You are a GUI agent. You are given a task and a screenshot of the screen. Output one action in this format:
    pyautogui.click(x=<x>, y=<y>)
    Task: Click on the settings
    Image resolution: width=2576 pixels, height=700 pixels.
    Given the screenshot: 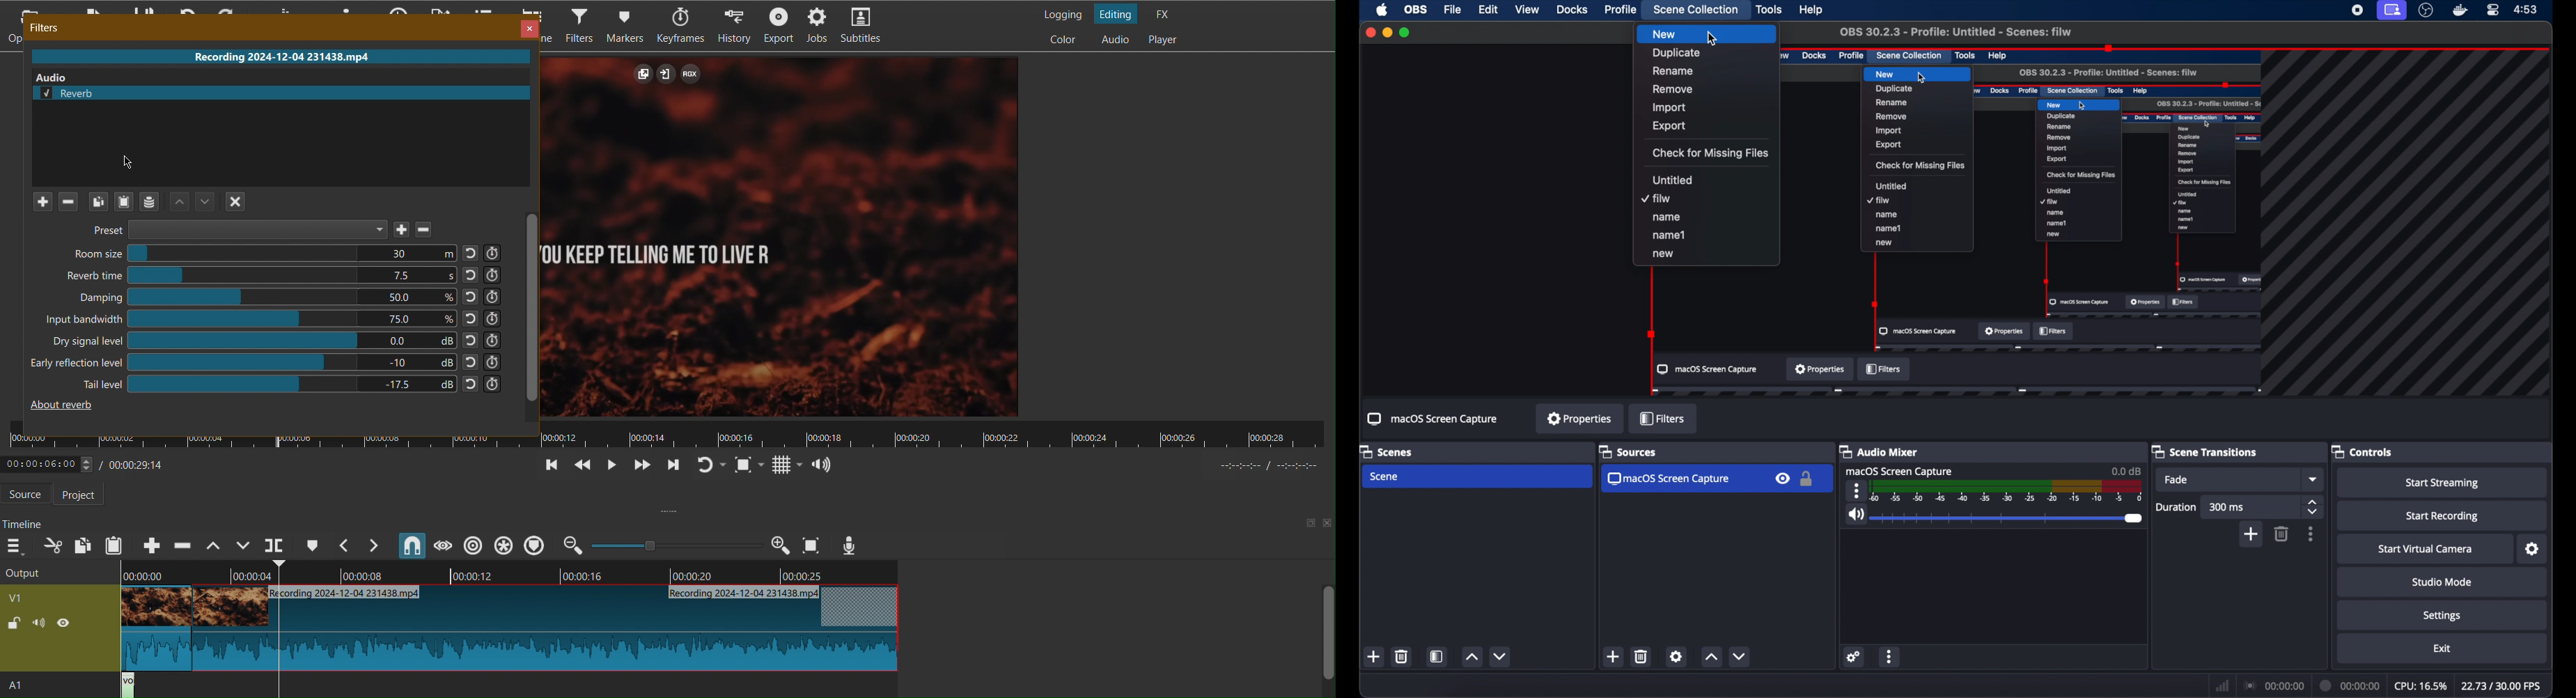 What is the action you would take?
    pyautogui.click(x=1676, y=656)
    